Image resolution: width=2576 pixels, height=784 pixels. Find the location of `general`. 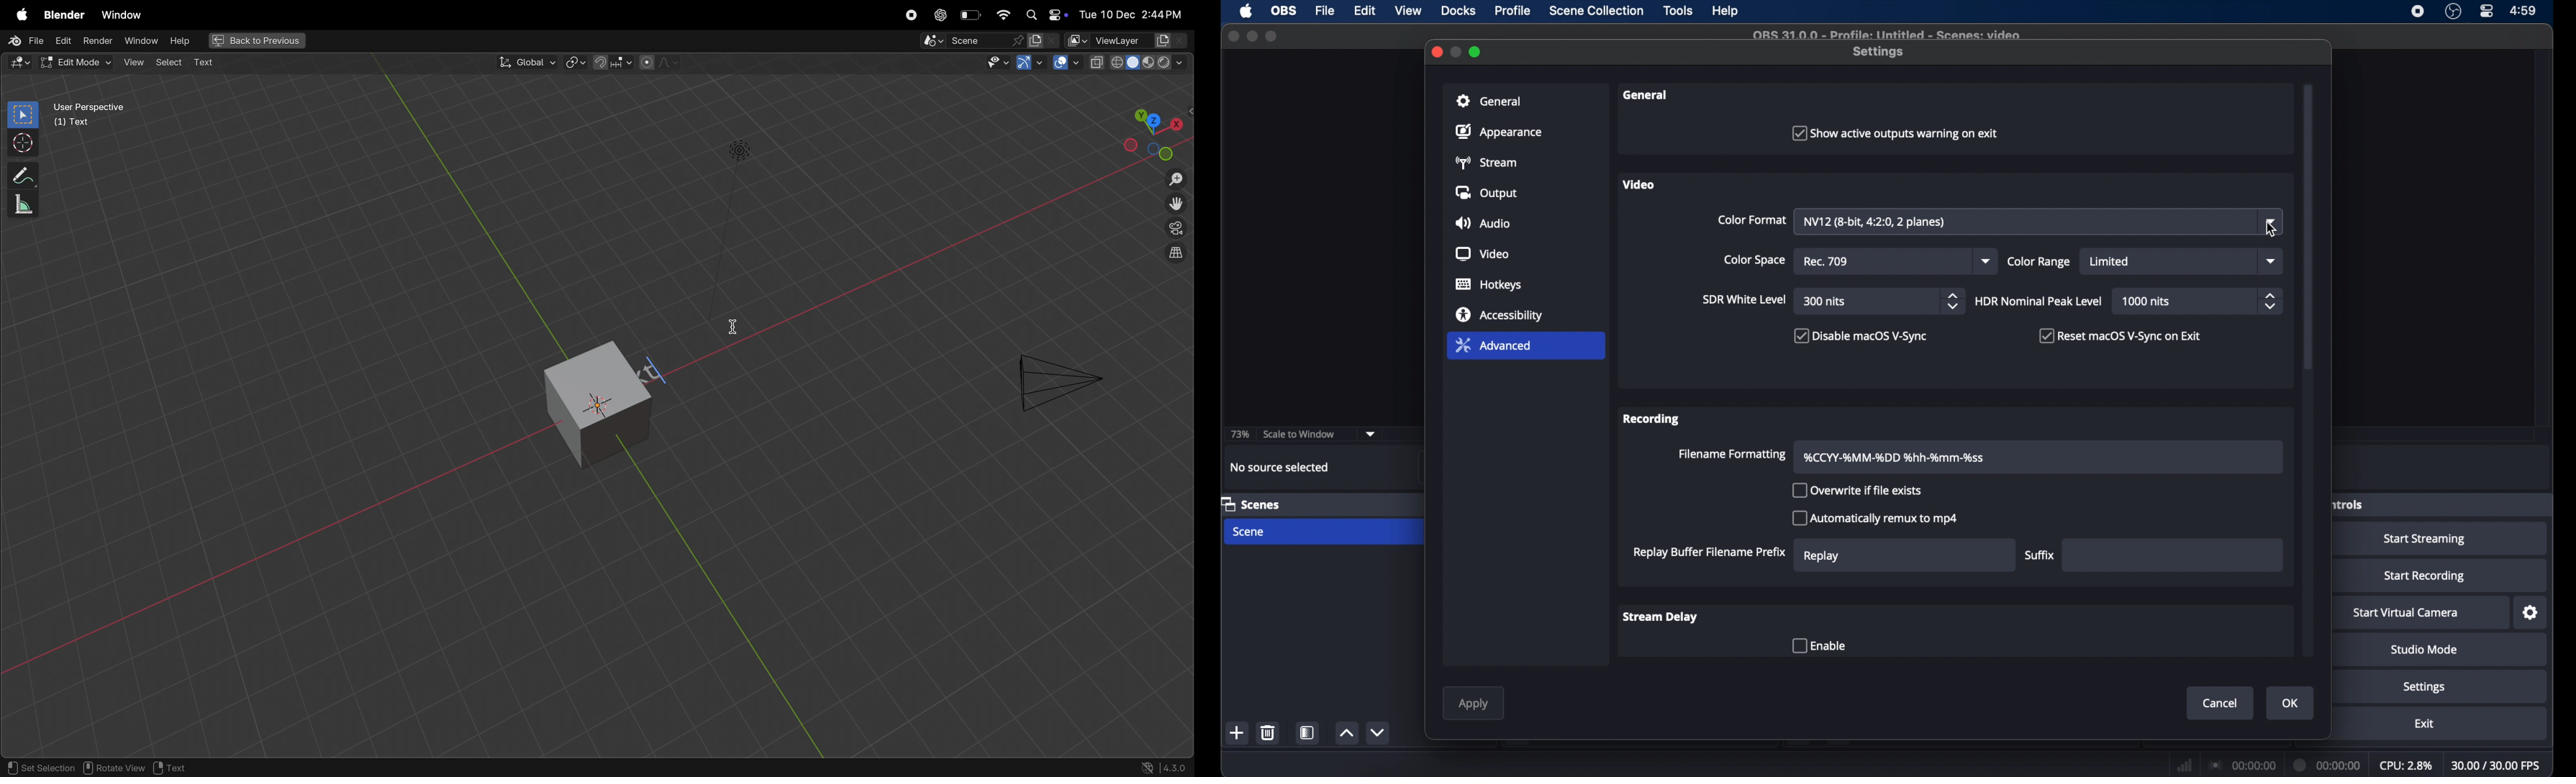

general is located at coordinates (1646, 95).